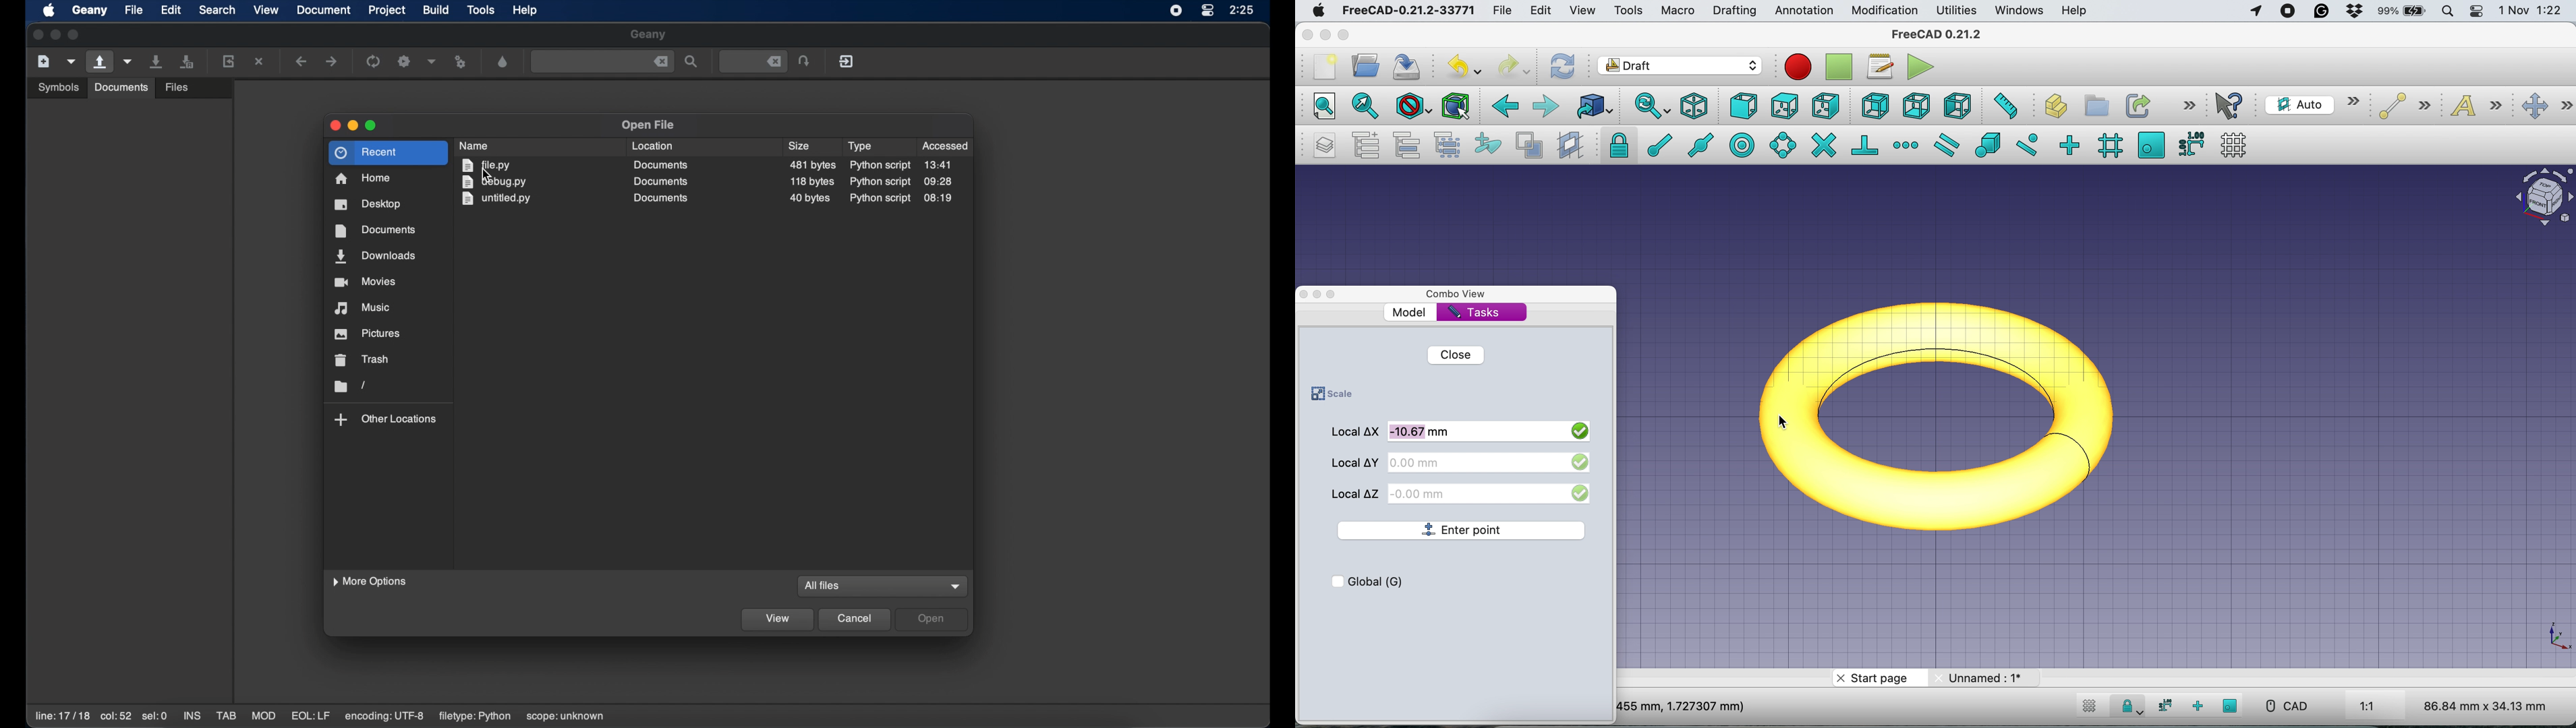  What do you see at coordinates (1797, 67) in the screenshot?
I see `Macro recording` at bounding box center [1797, 67].